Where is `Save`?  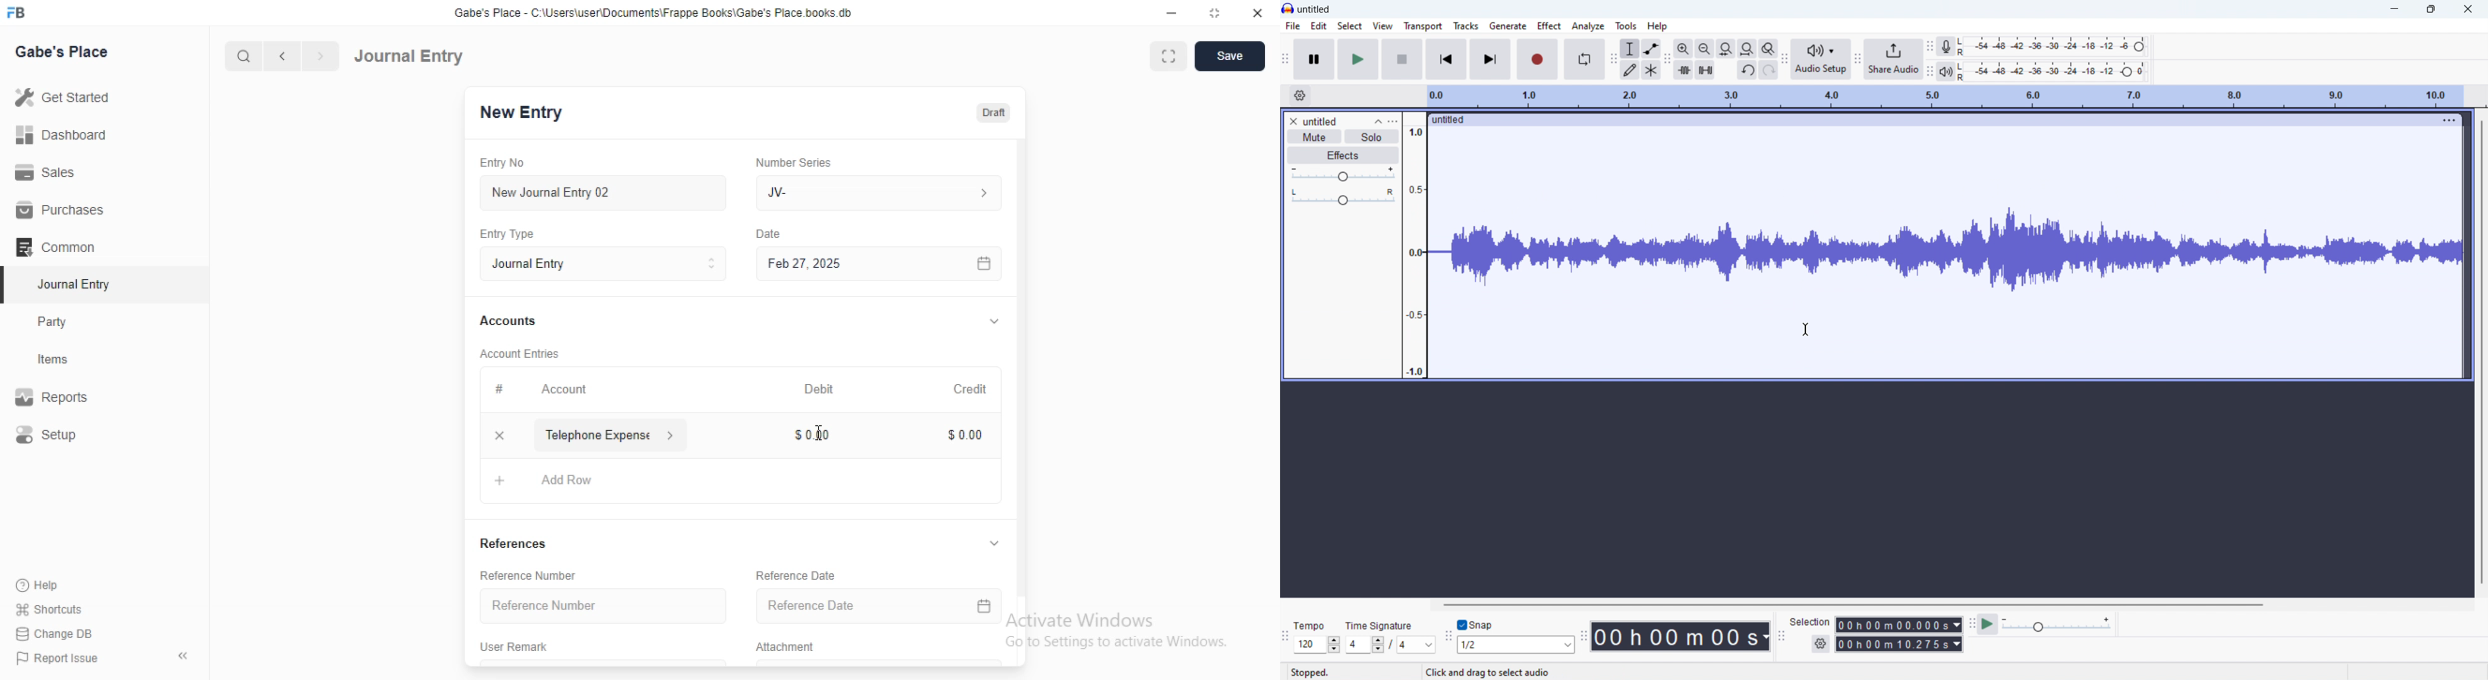
Save is located at coordinates (1235, 56).